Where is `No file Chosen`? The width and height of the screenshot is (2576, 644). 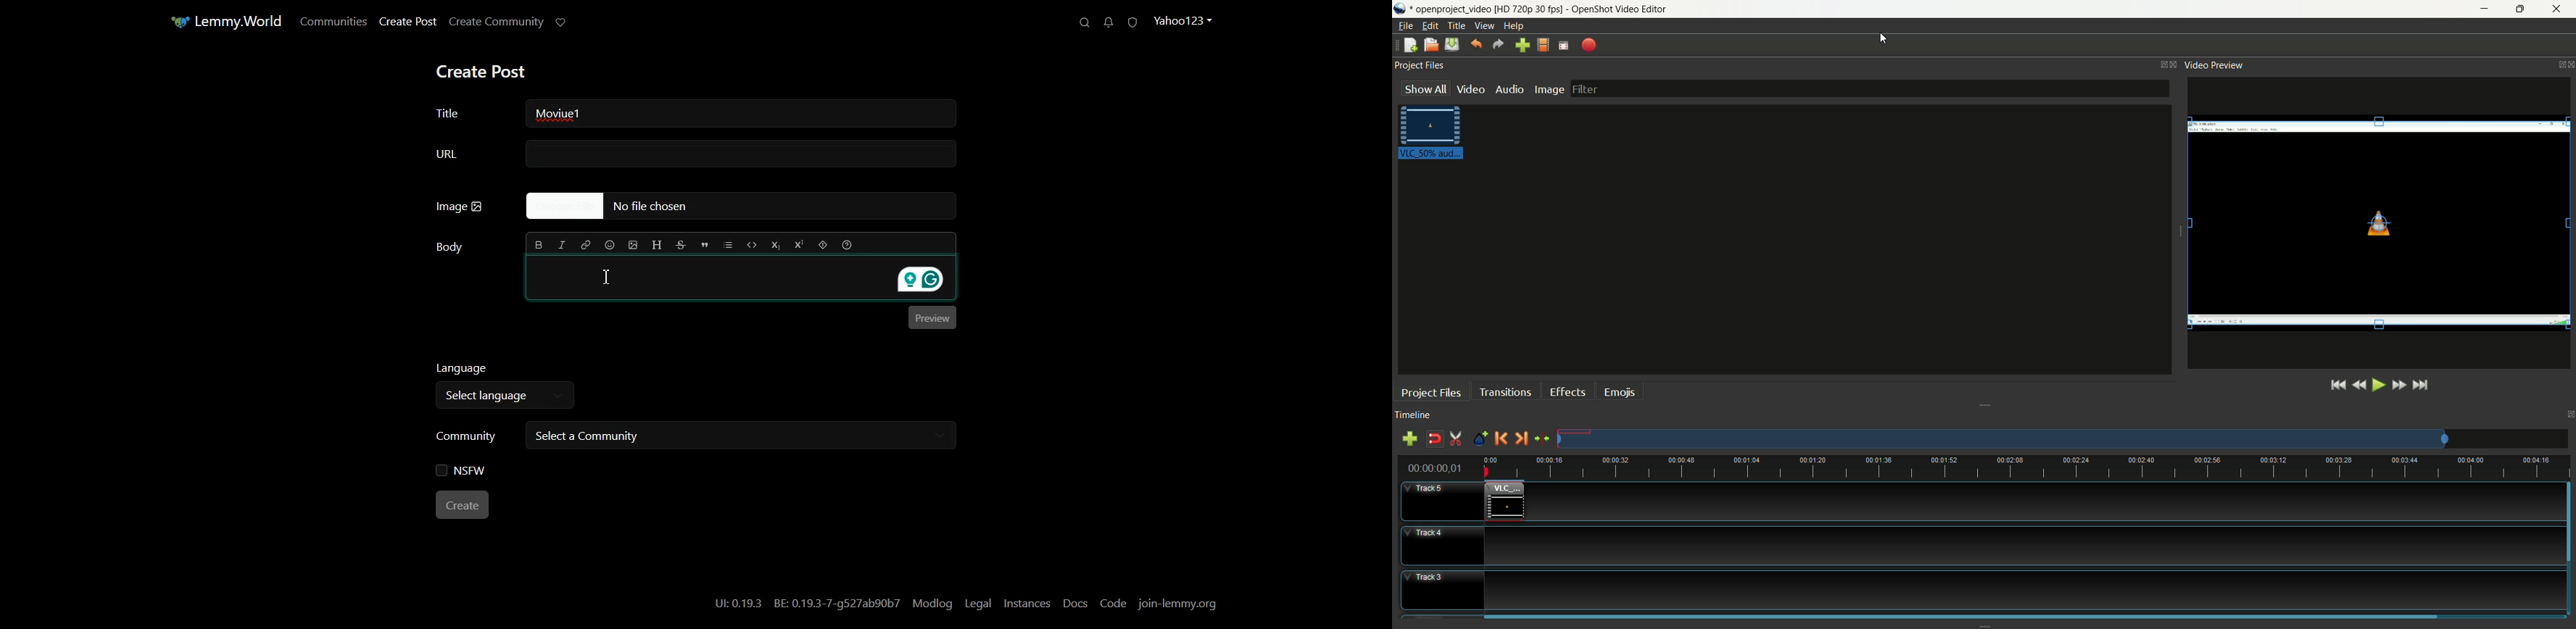
No file Chosen is located at coordinates (740, 207).